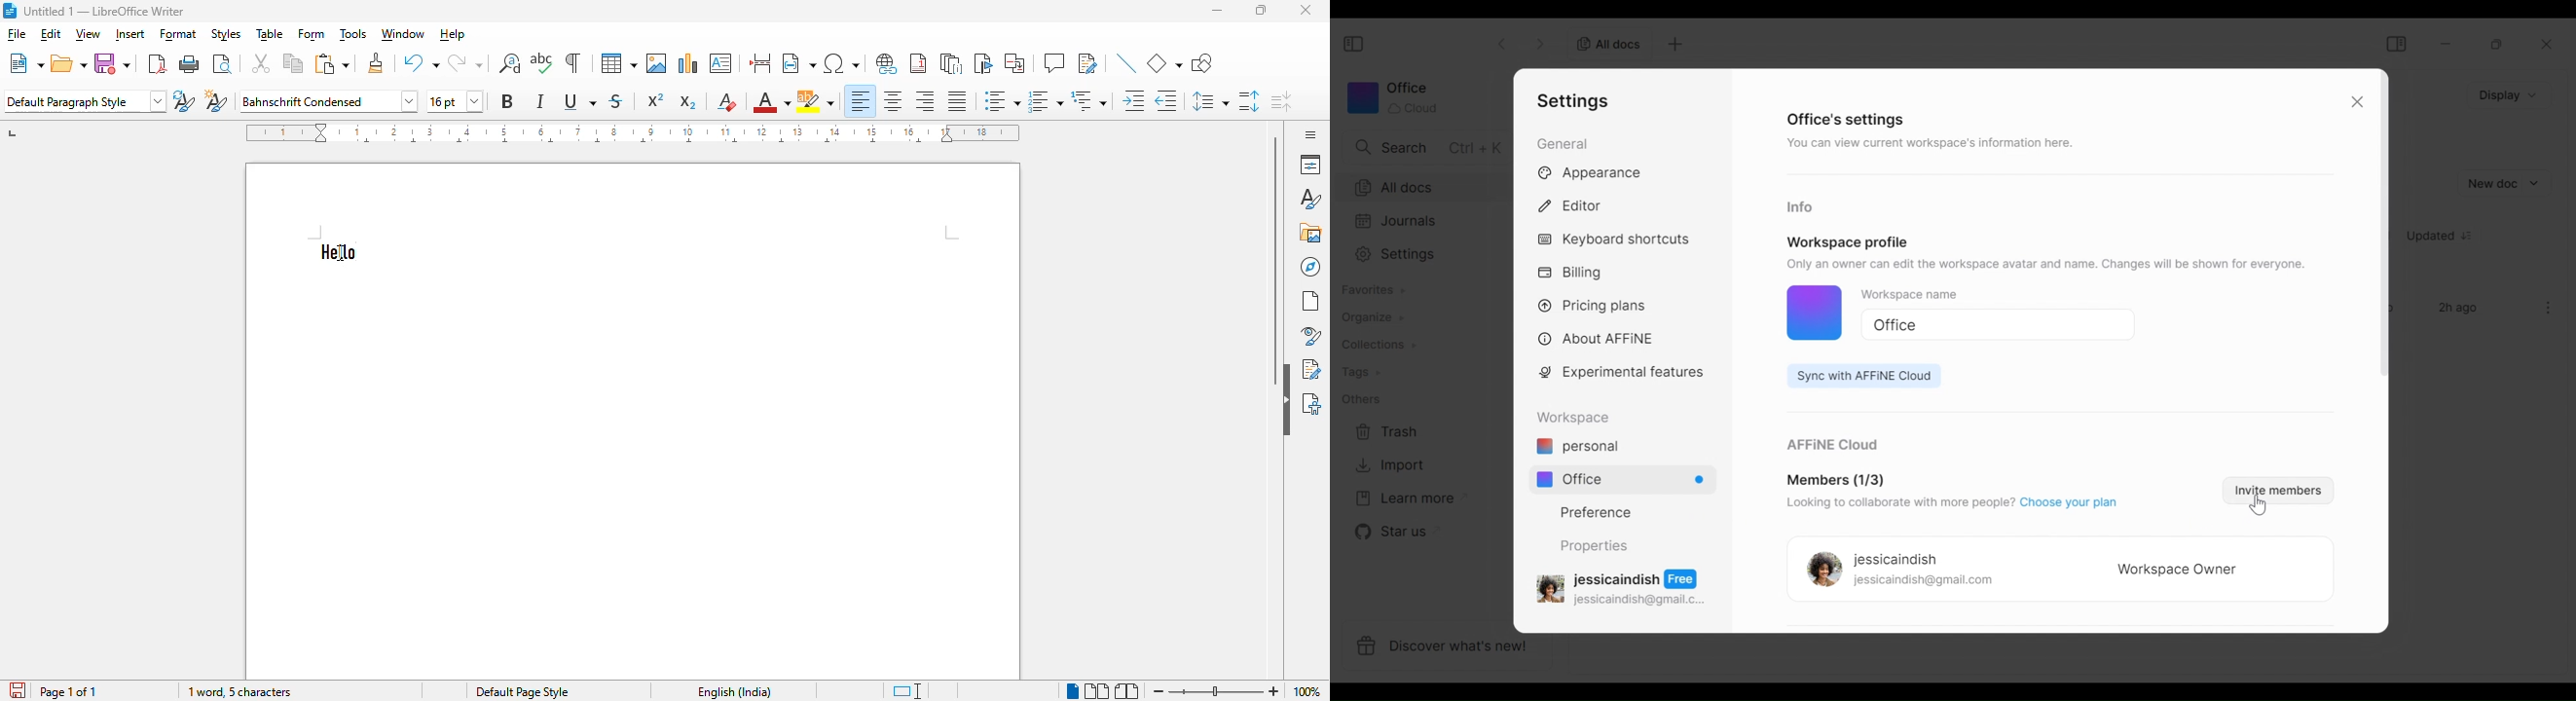 The width and height of the screenshot is (2576, 728). I want to click on justified, so click(957, 101).